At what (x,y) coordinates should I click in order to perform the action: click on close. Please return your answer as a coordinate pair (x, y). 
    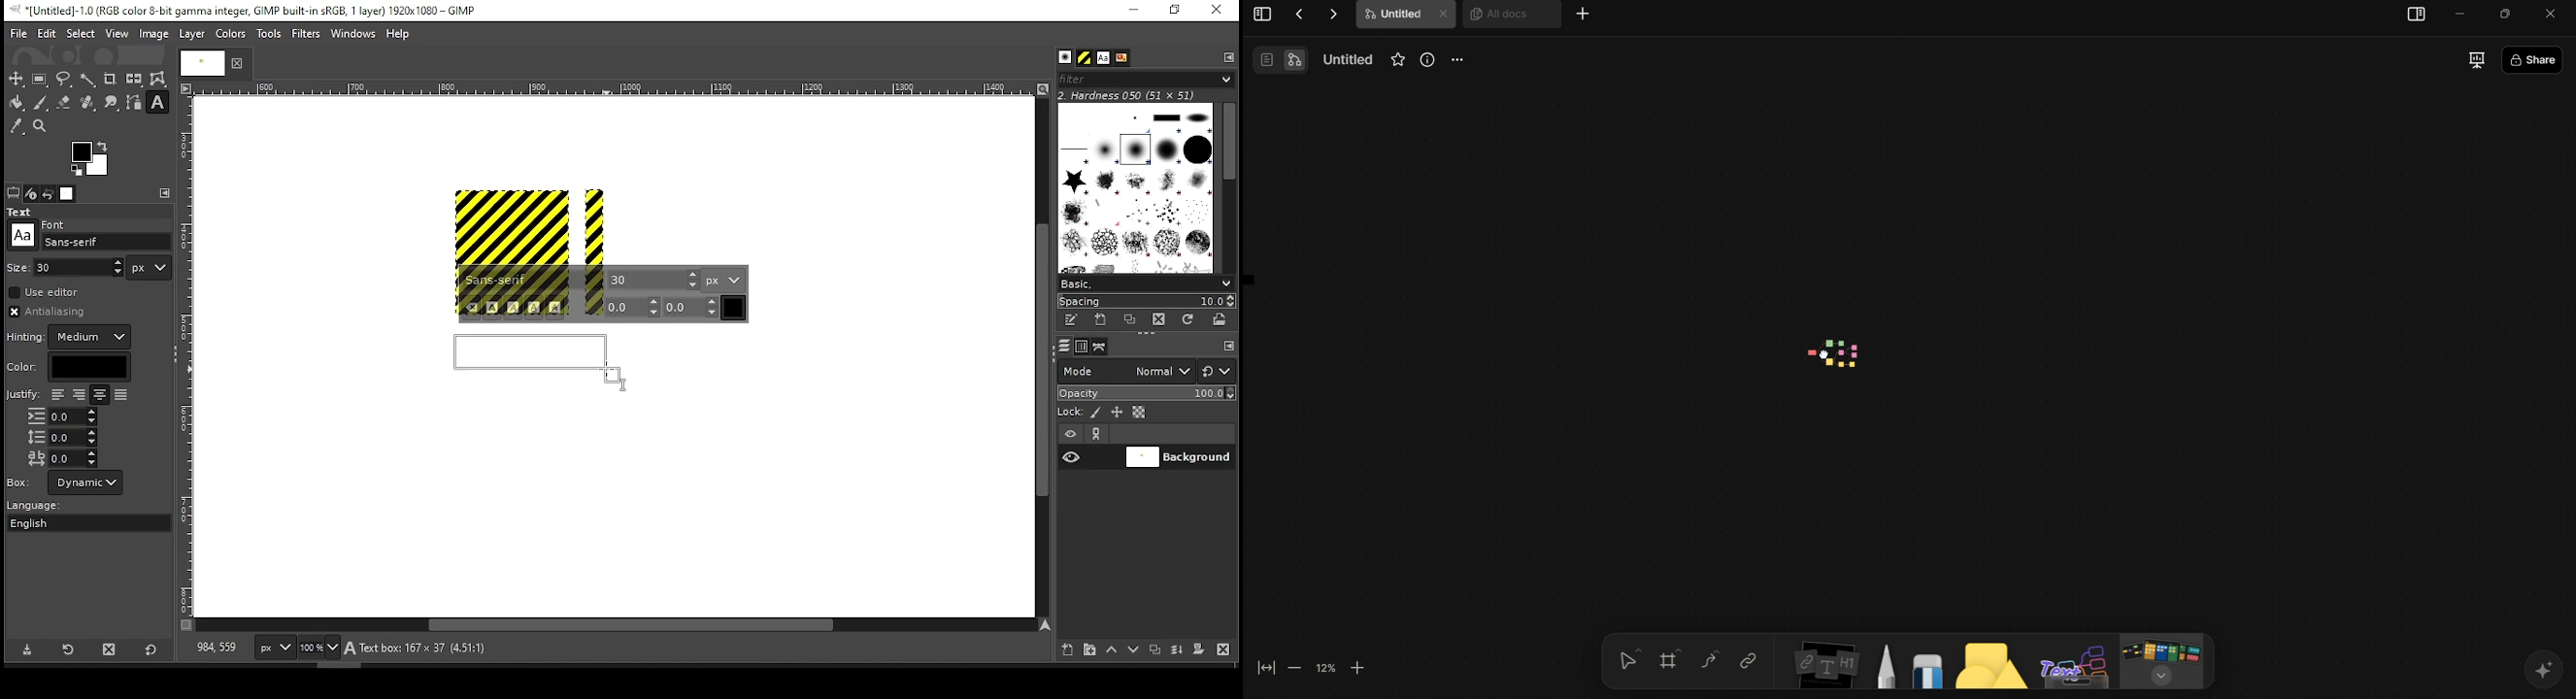
    Looking at the image, I should click on (235, 63).